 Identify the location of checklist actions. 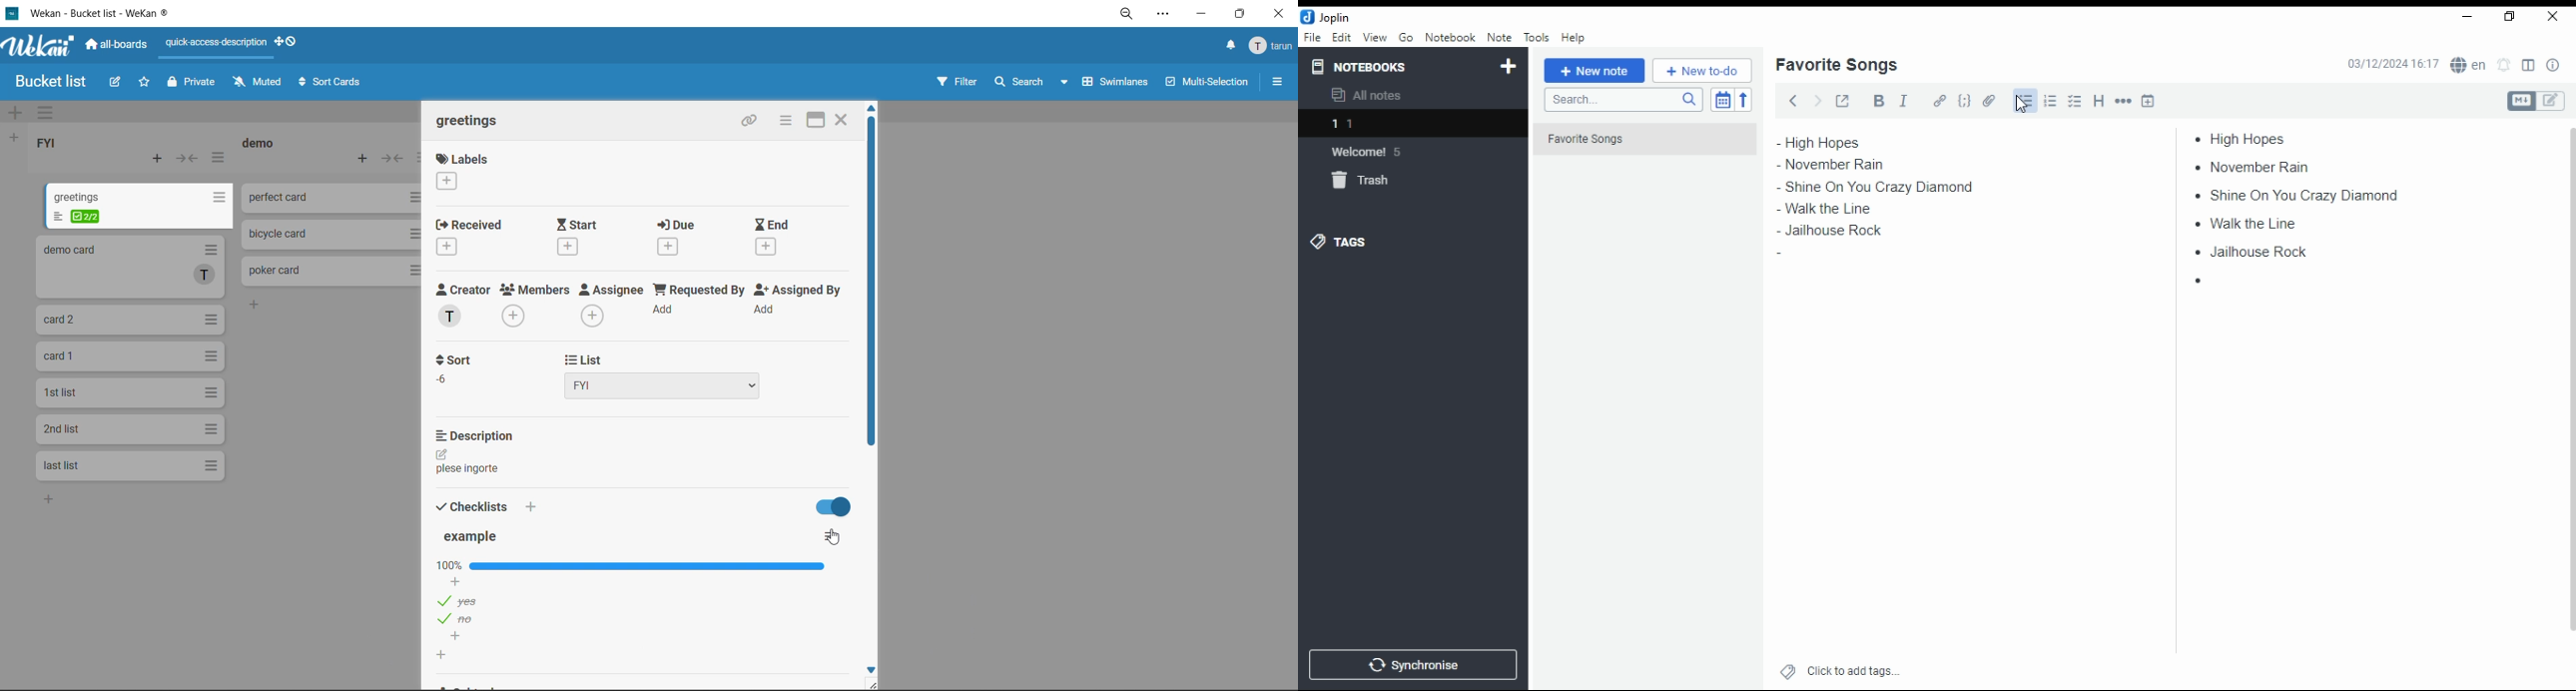
(831, 536).